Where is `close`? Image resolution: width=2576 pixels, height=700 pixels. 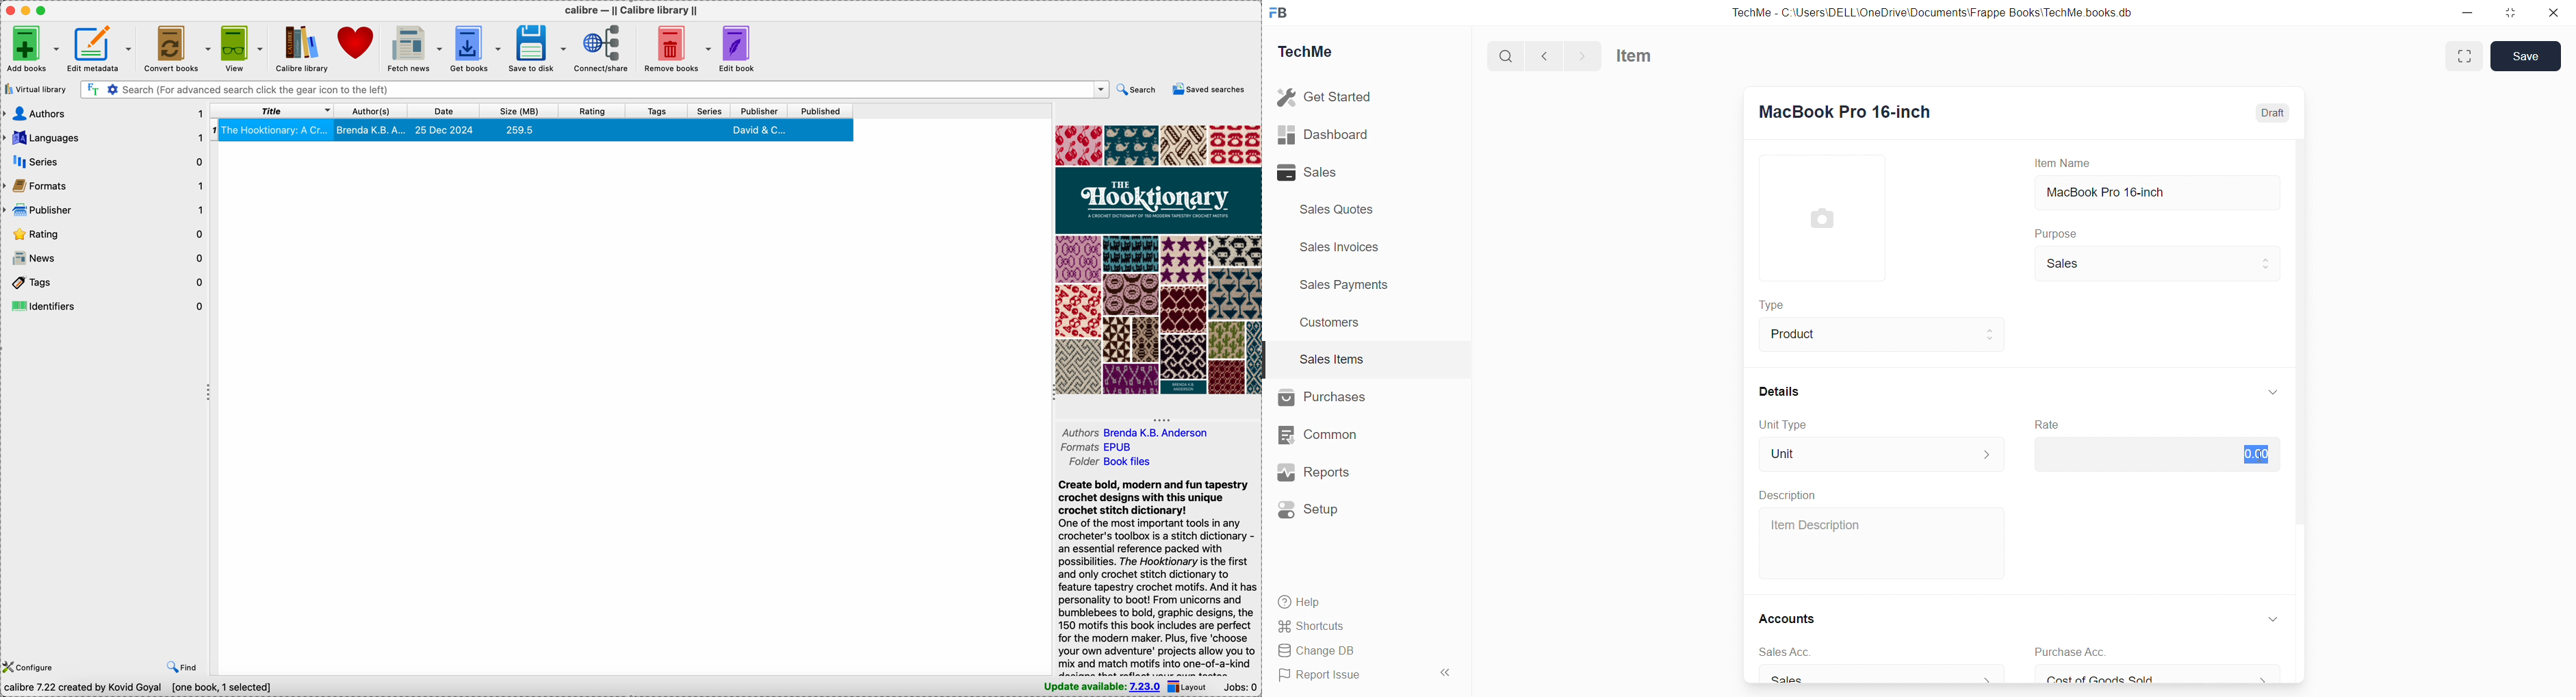
close is located at coordinates (2554, 12).